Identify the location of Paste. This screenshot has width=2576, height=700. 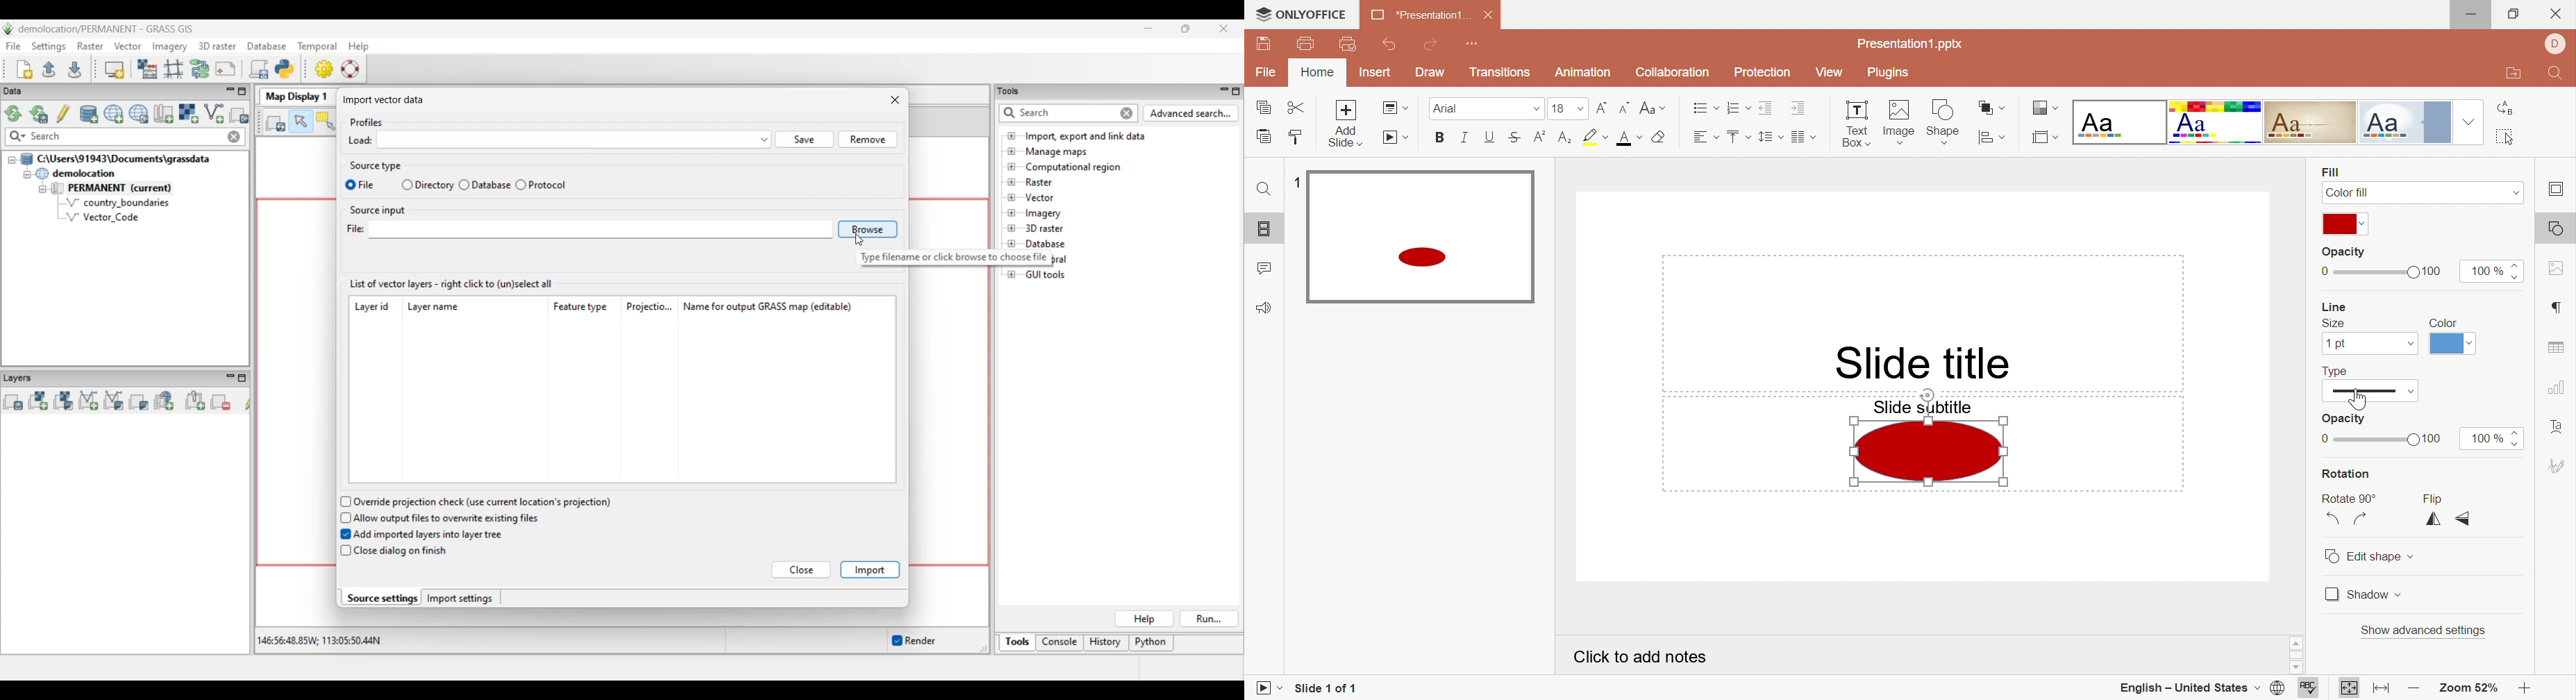
(1267, 138).